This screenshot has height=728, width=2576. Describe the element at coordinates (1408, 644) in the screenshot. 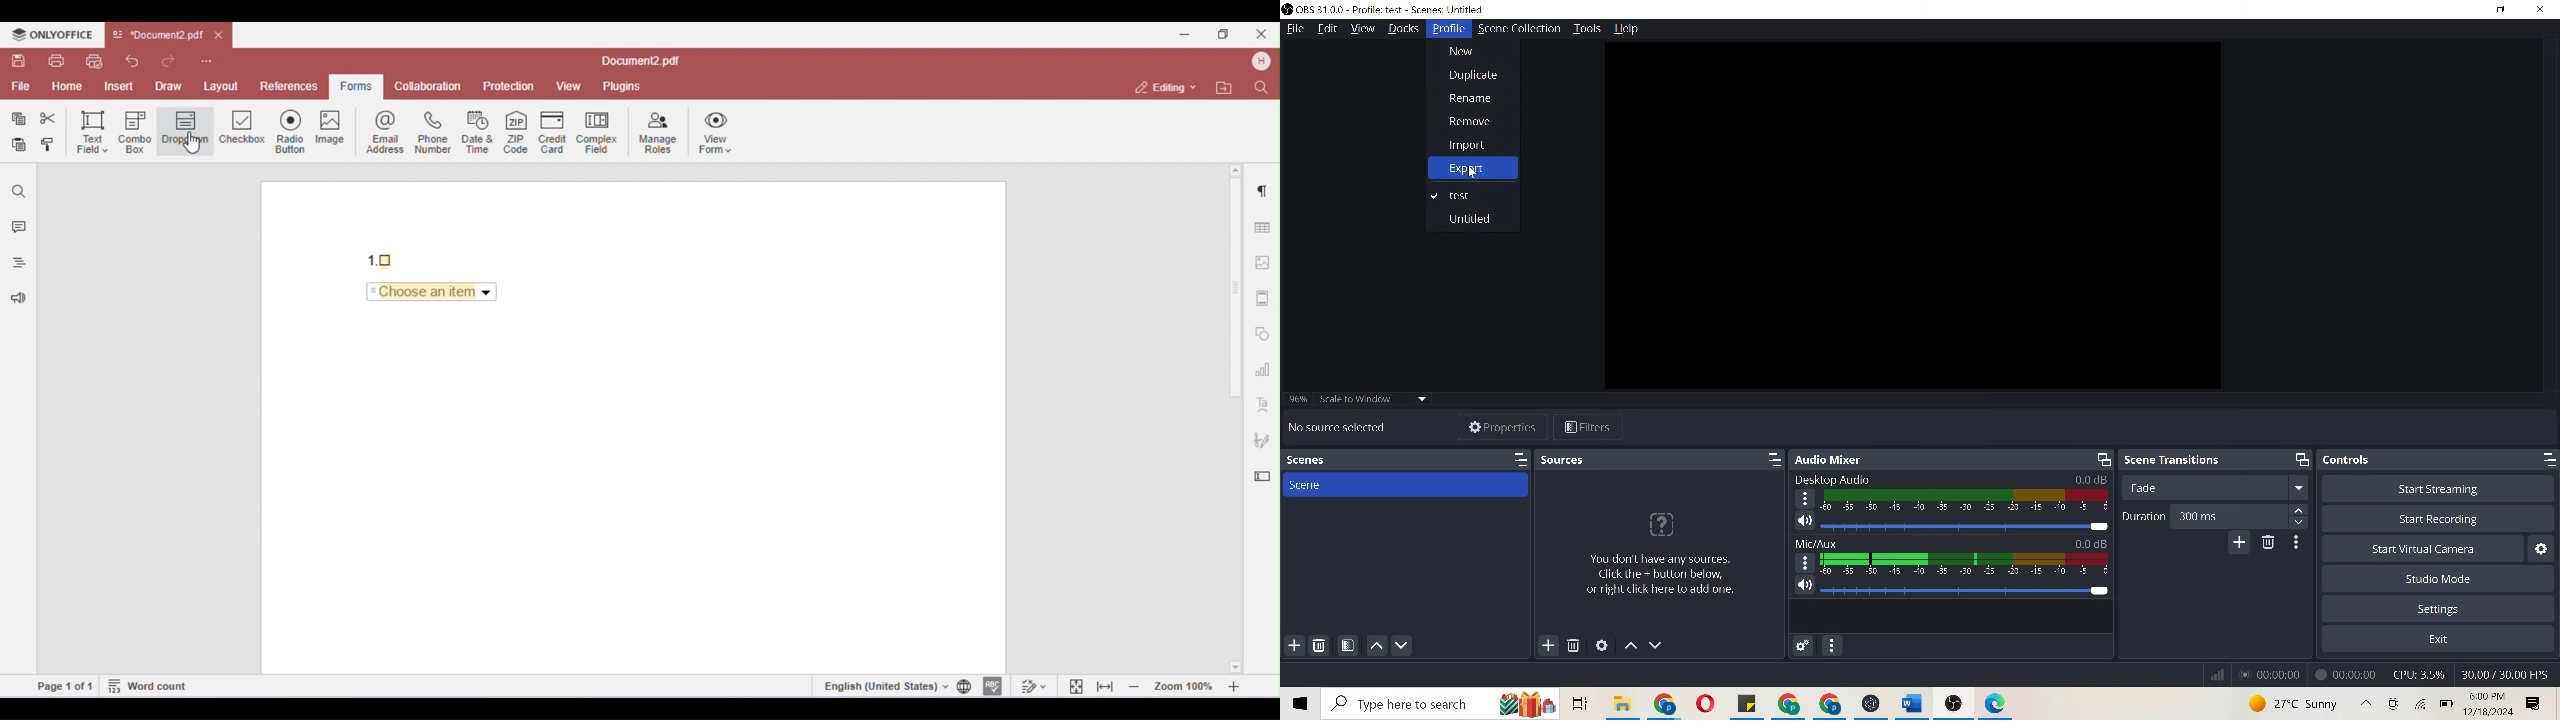

I see `move scene down` at that location.